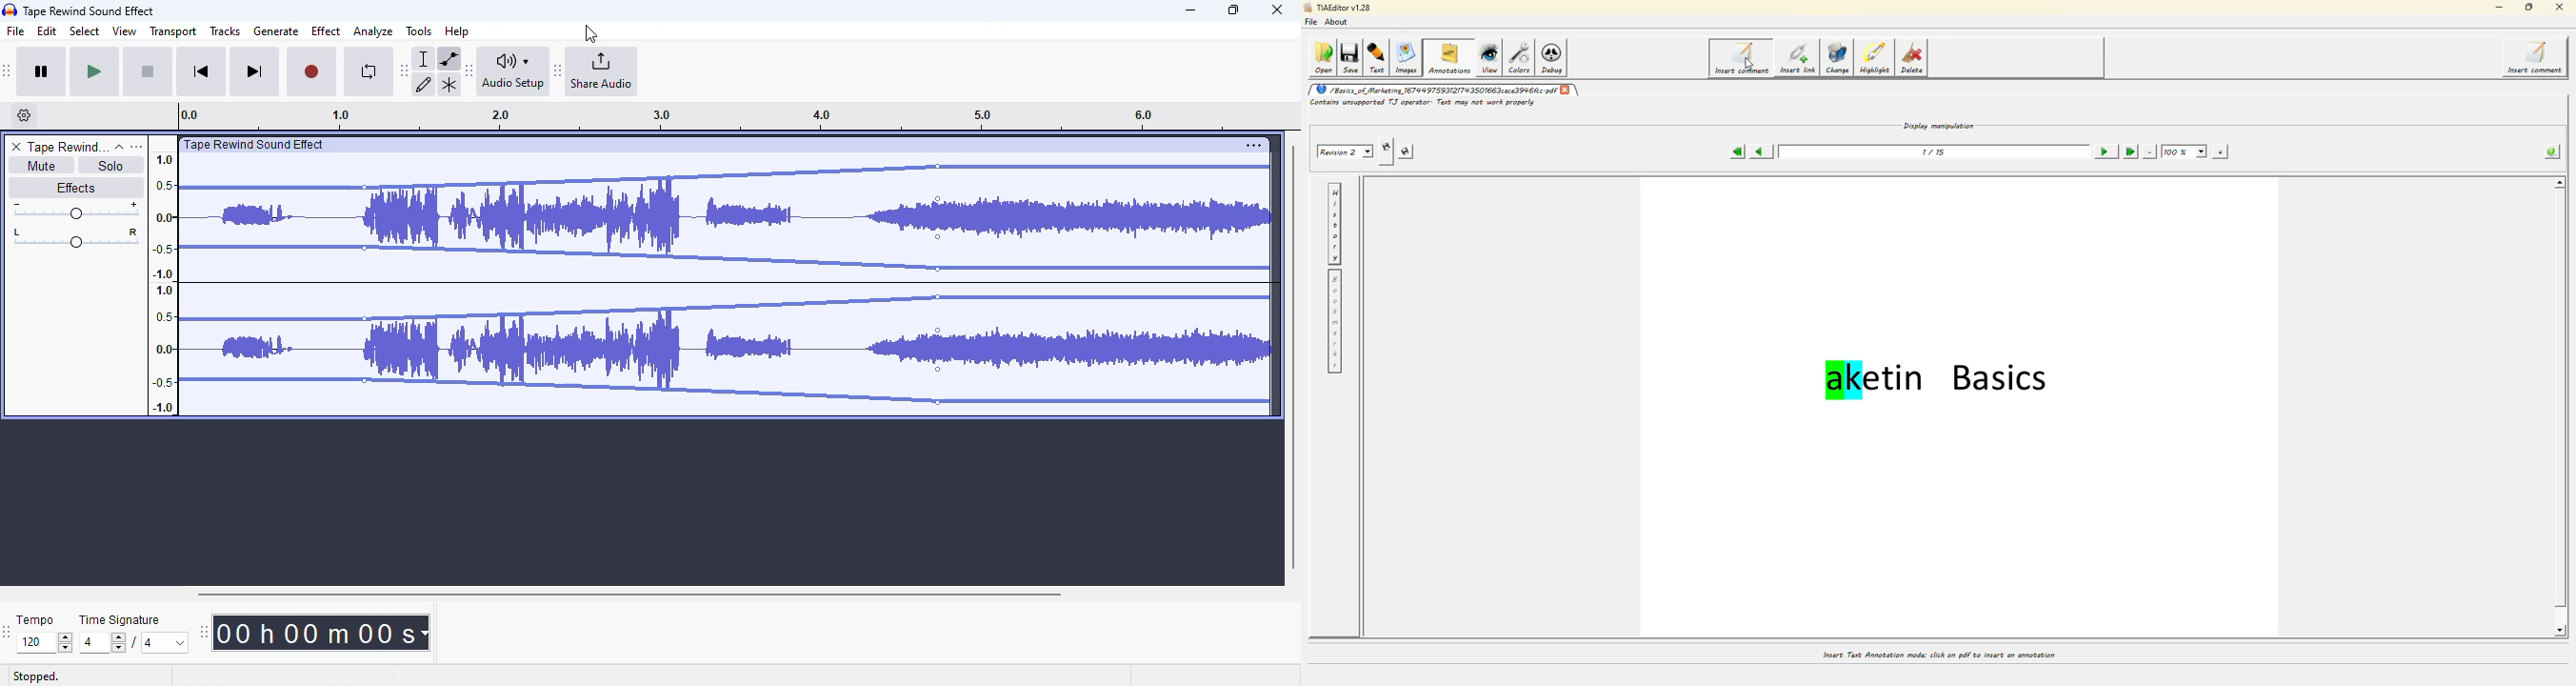 The height and width of the screenshot is (700, 2576). I want to click on skip to end, so click(253, 72).